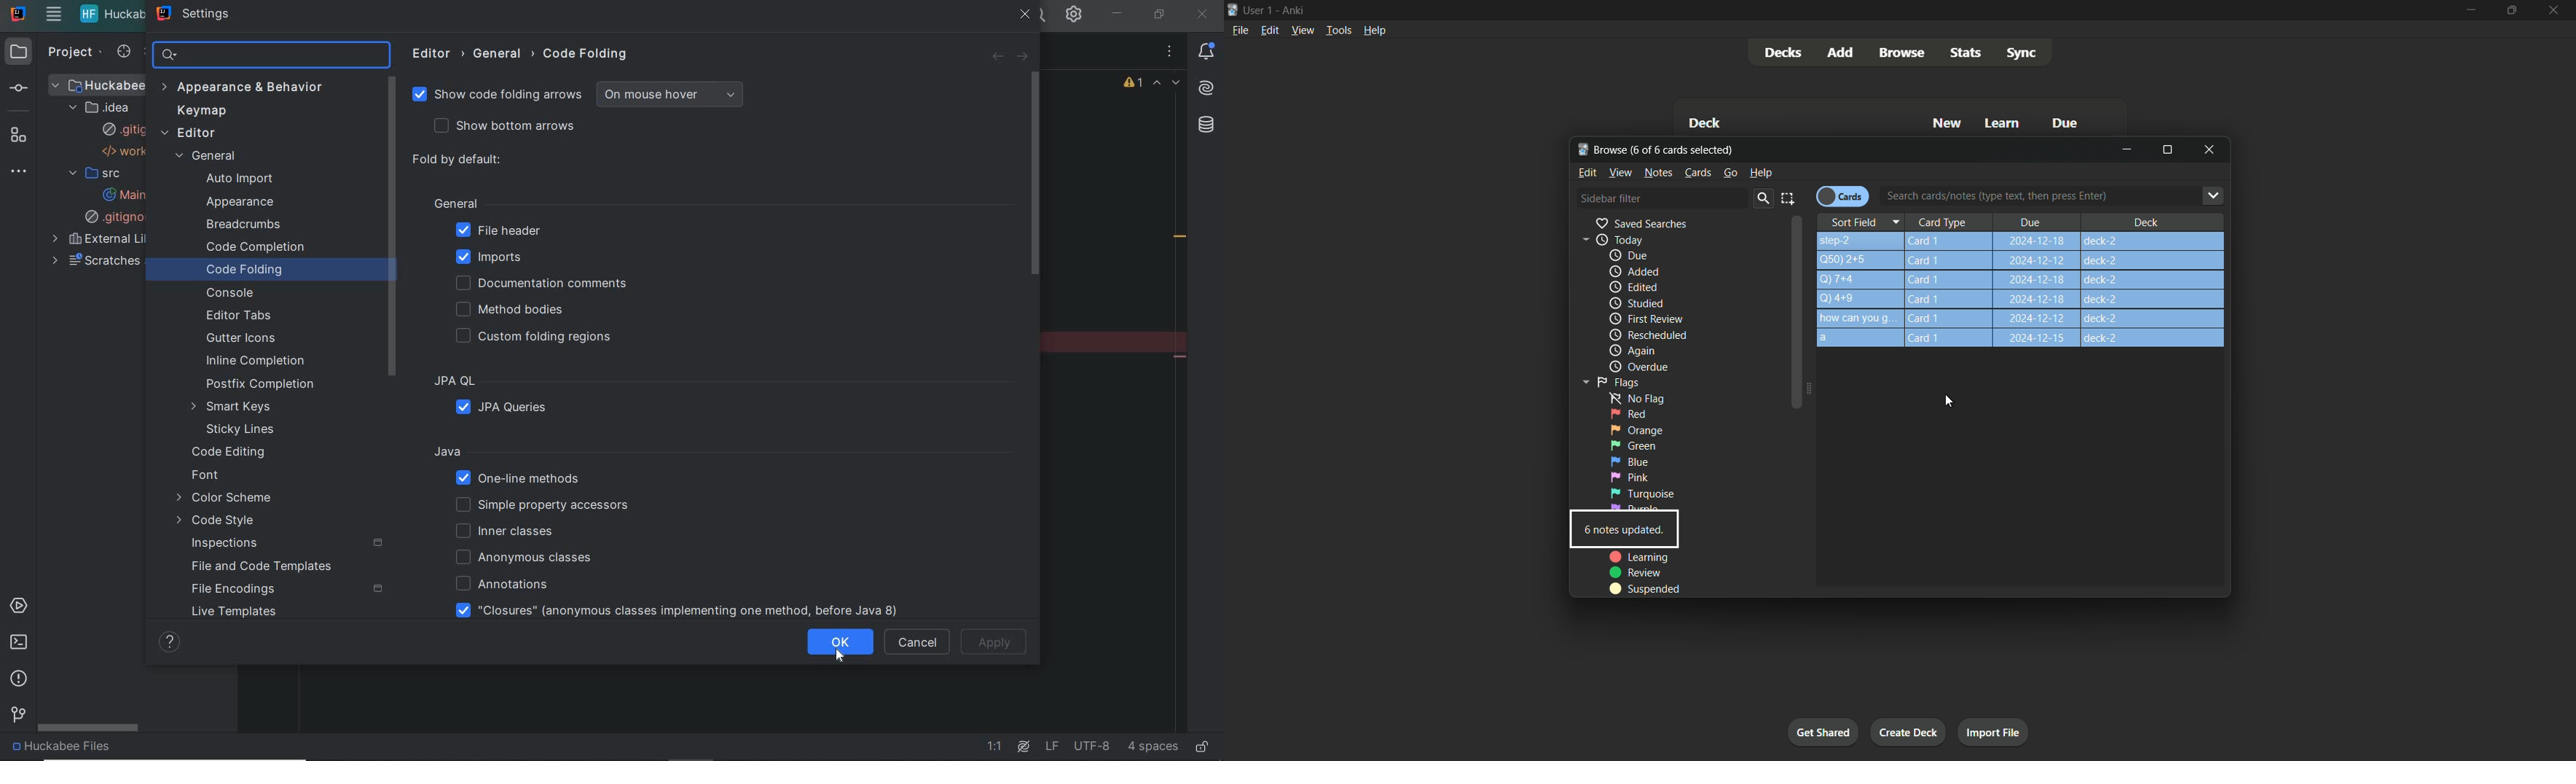 Image resolution: width=2576 pixels, height=784 pixels. I want to click on code folding, so click(245, 268).